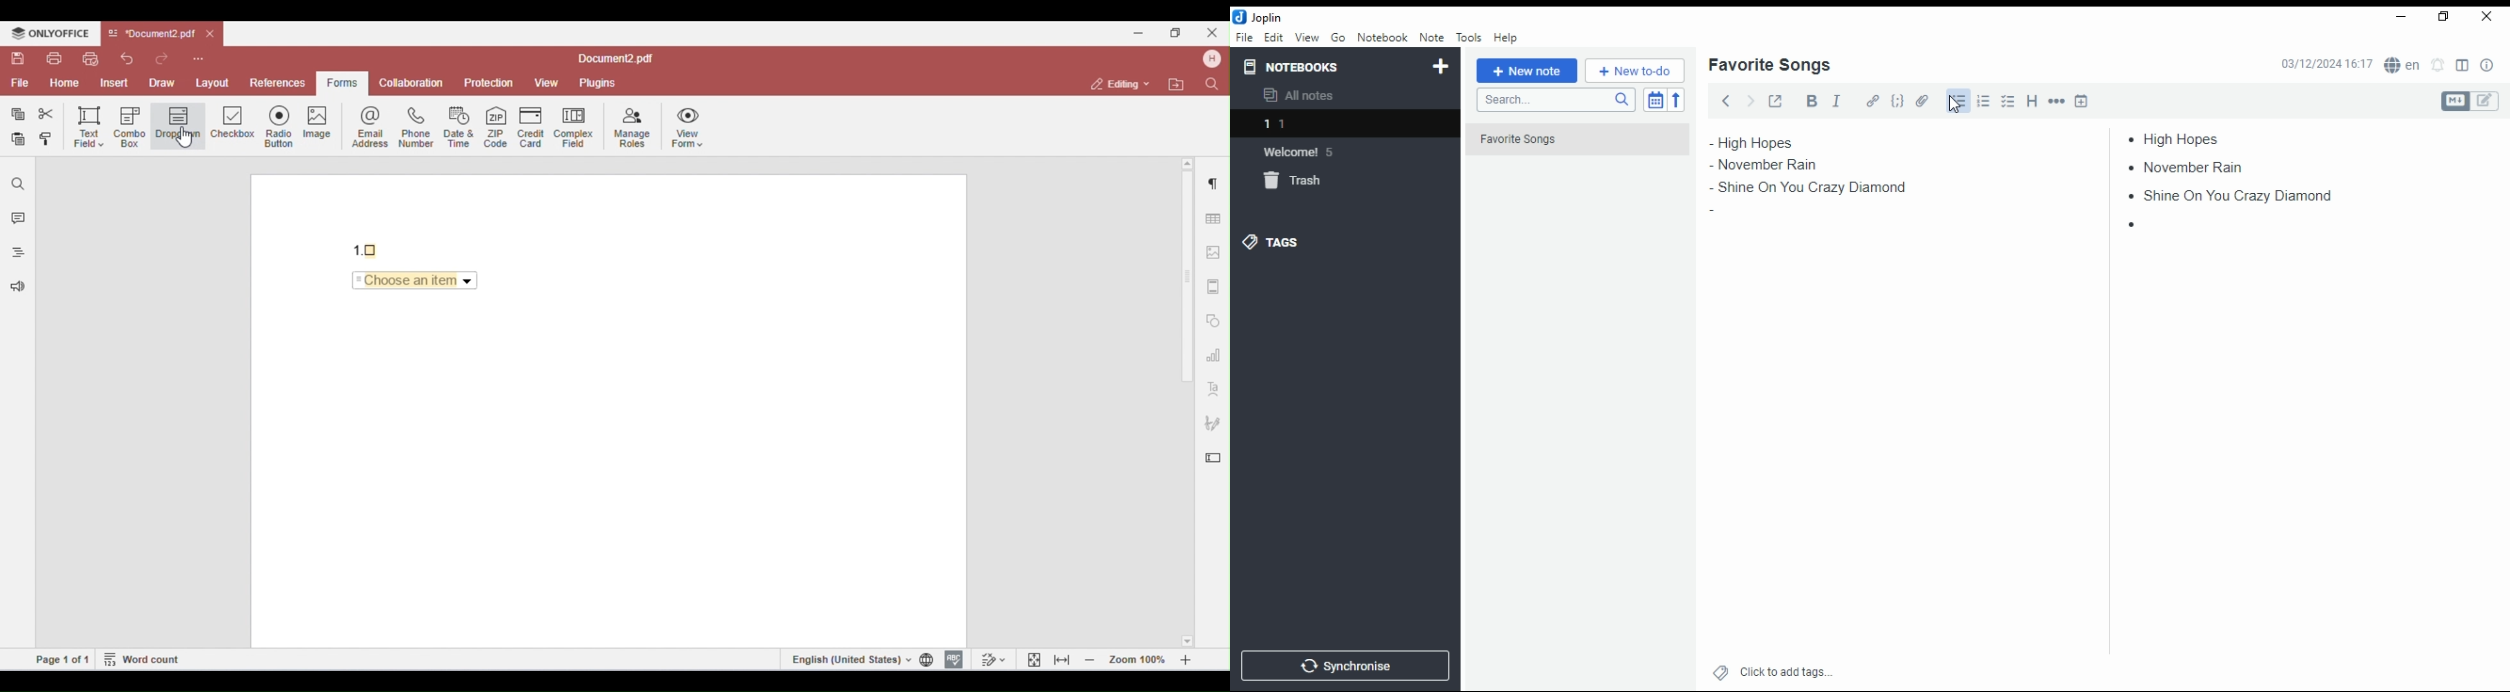 Image resolution: width=2520 pixels, height=700 pixels. Describe the element at coordinates (2006, 103) in the screenshot. I see `checkbox` at that location.